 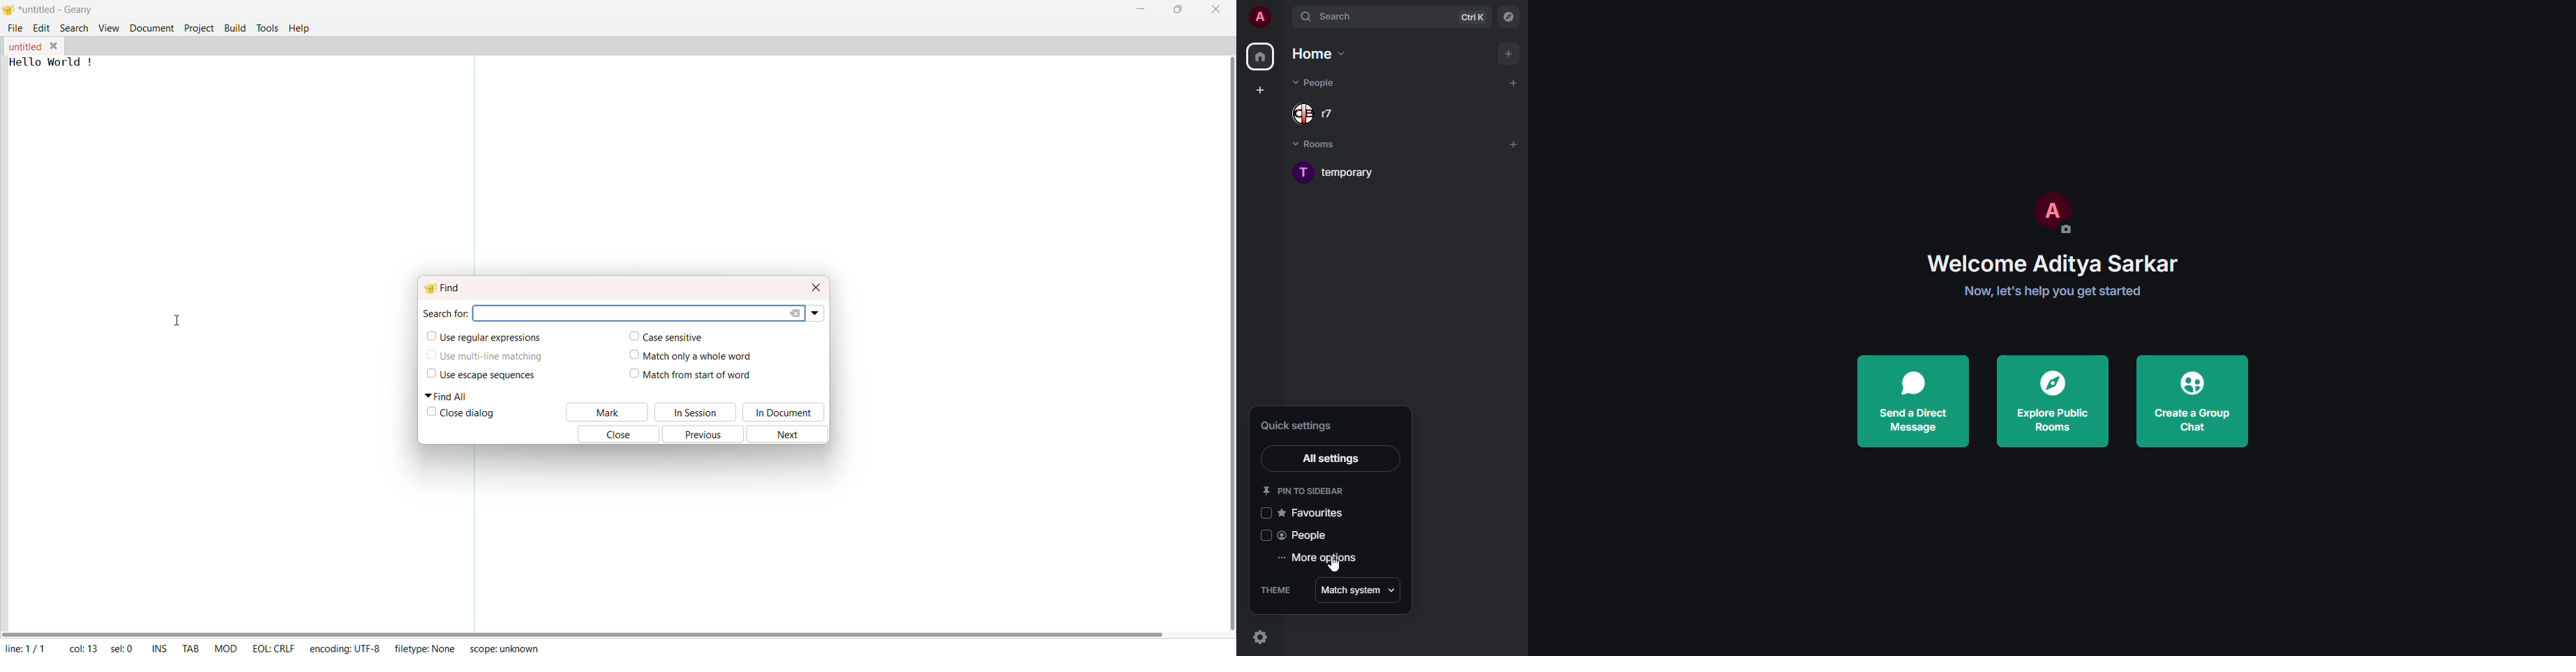 What do you see at coordinates (492, 338) in the screenshot?
I see `Use regular Expression` at bounding box center [492, 338].